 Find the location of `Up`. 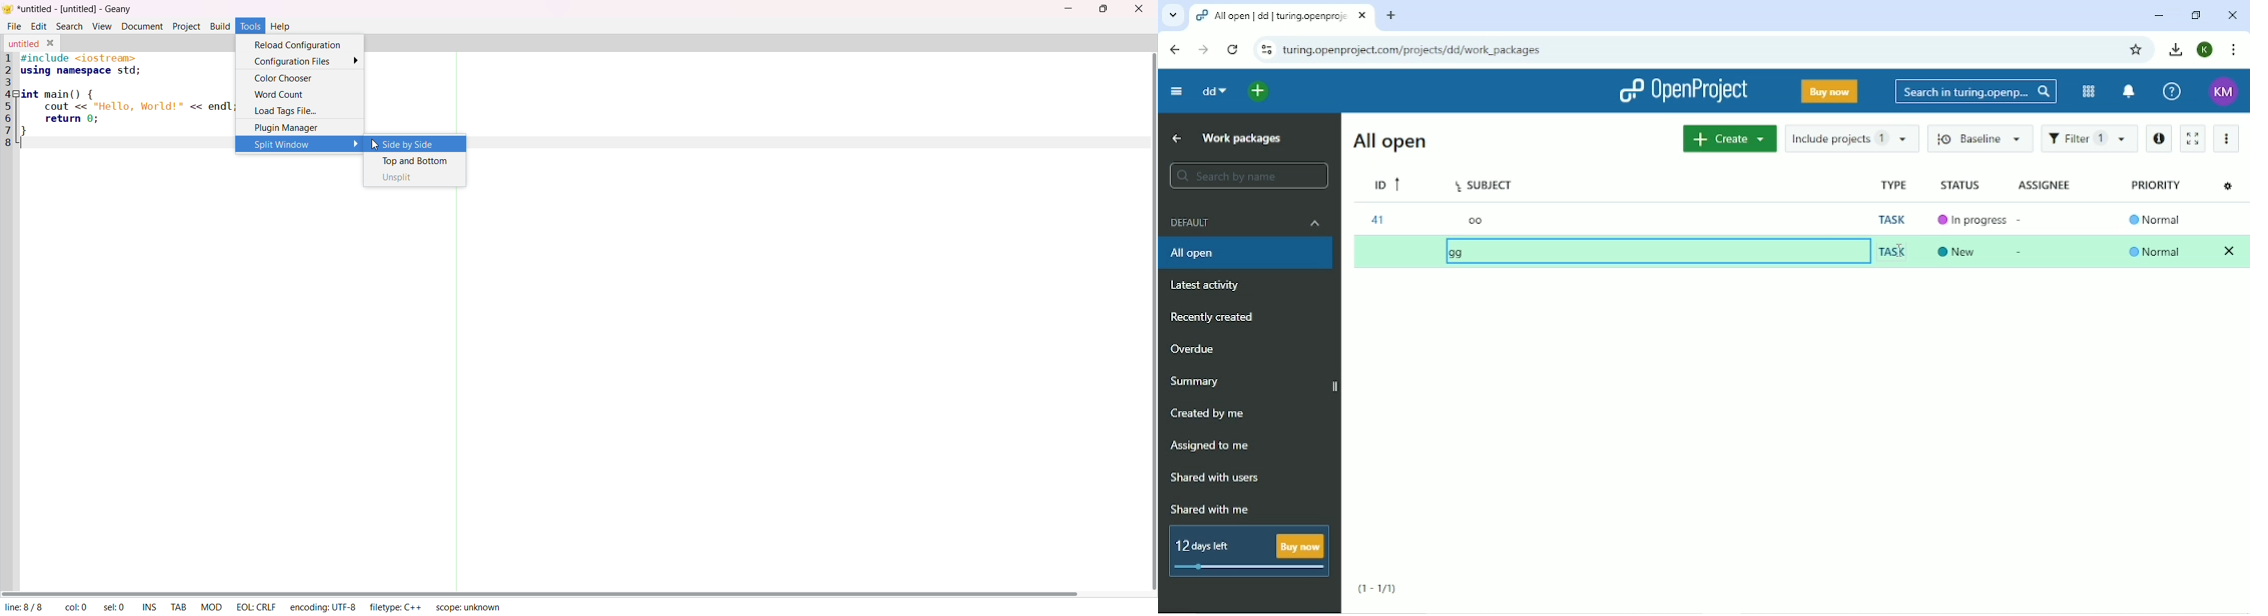

Up is located at coordinates (1174, 138).